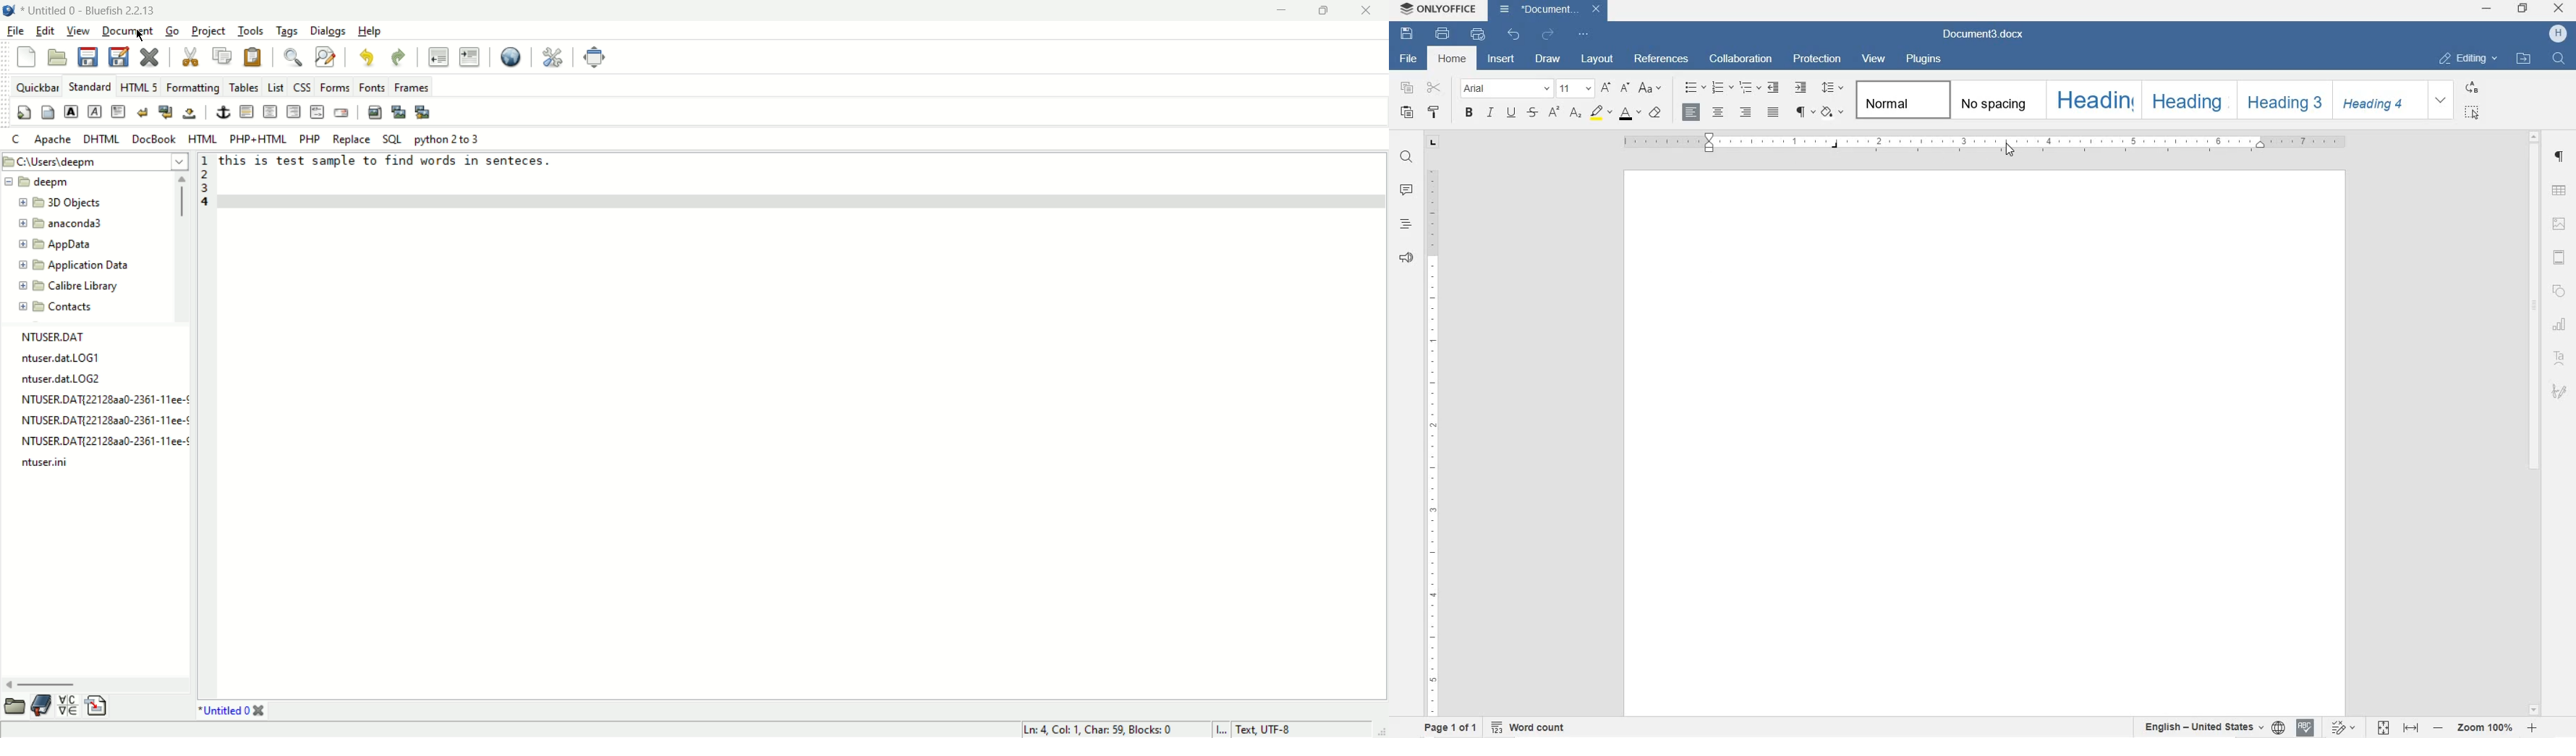 The width and height of the screenshot is (2576, 756). Describe the element at coordinates (85, 245) in the screenshot. I see `AppData` at that location.